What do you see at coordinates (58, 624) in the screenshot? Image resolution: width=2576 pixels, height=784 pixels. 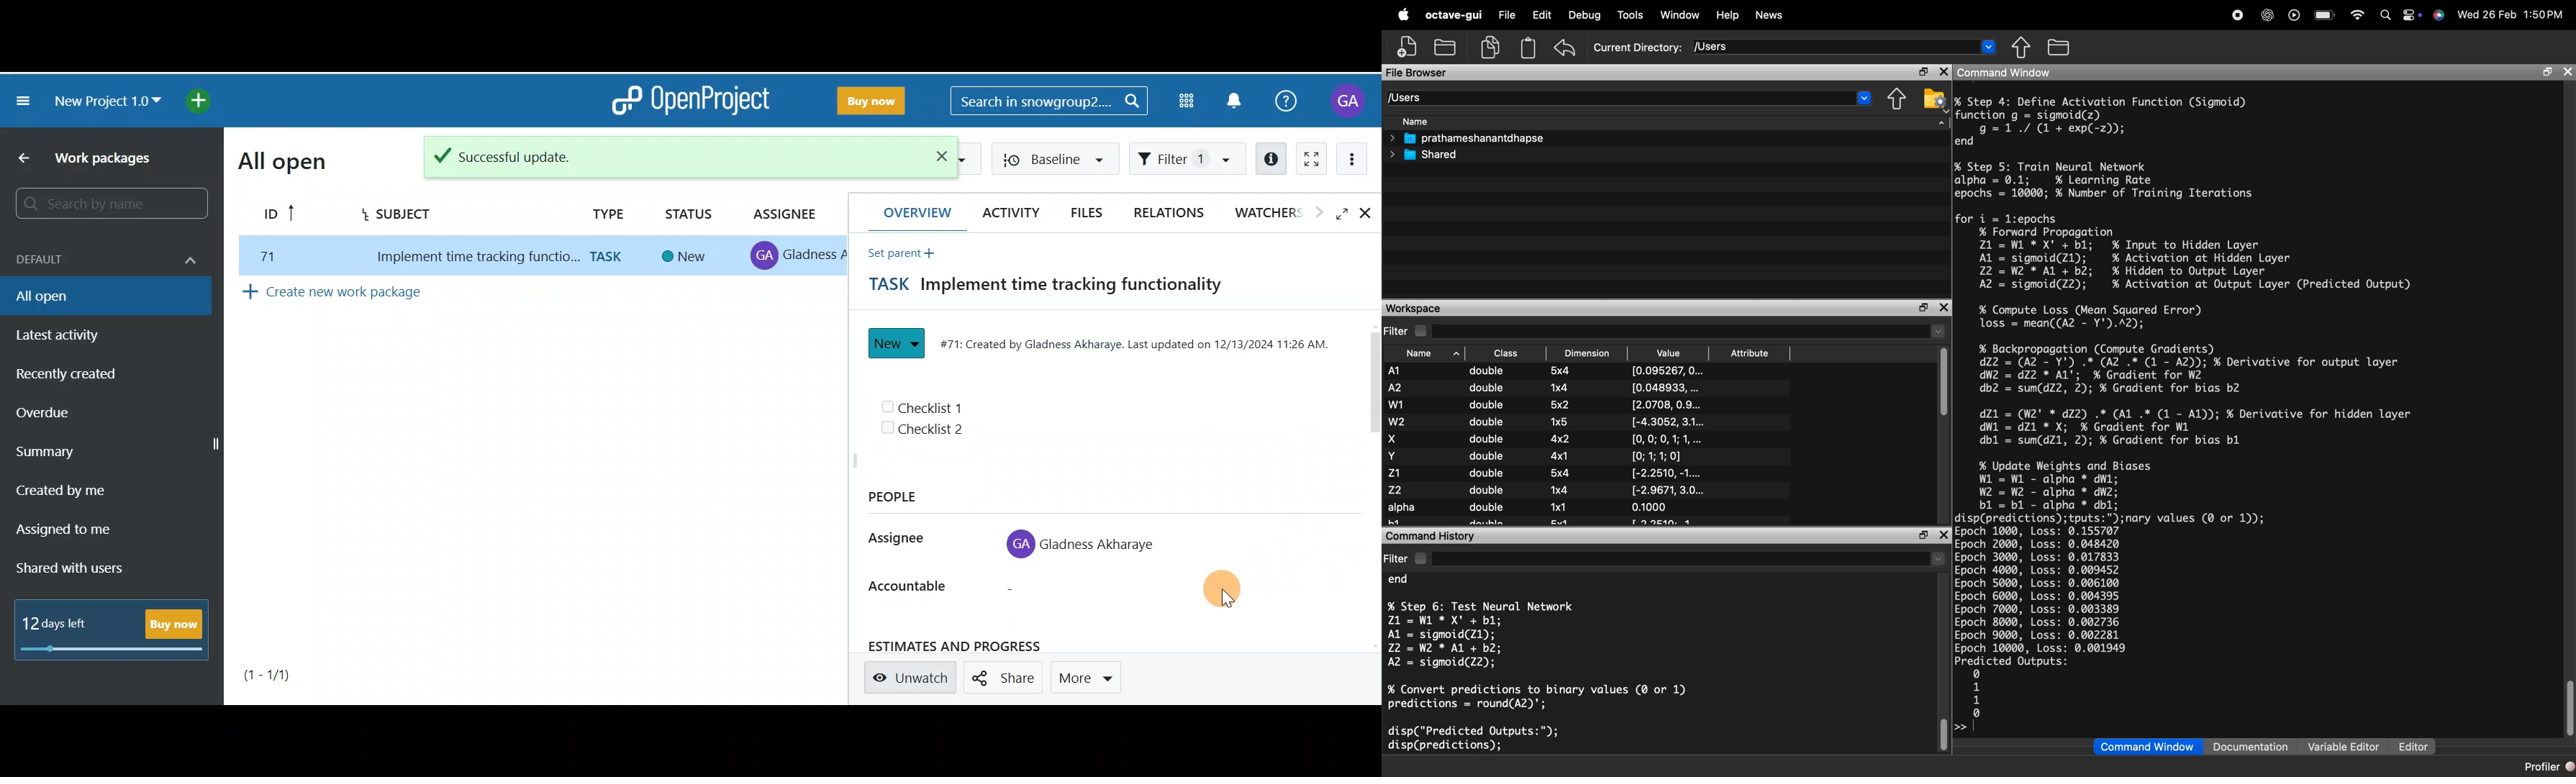 I see `12 days left` at bounding box center [58, 624].